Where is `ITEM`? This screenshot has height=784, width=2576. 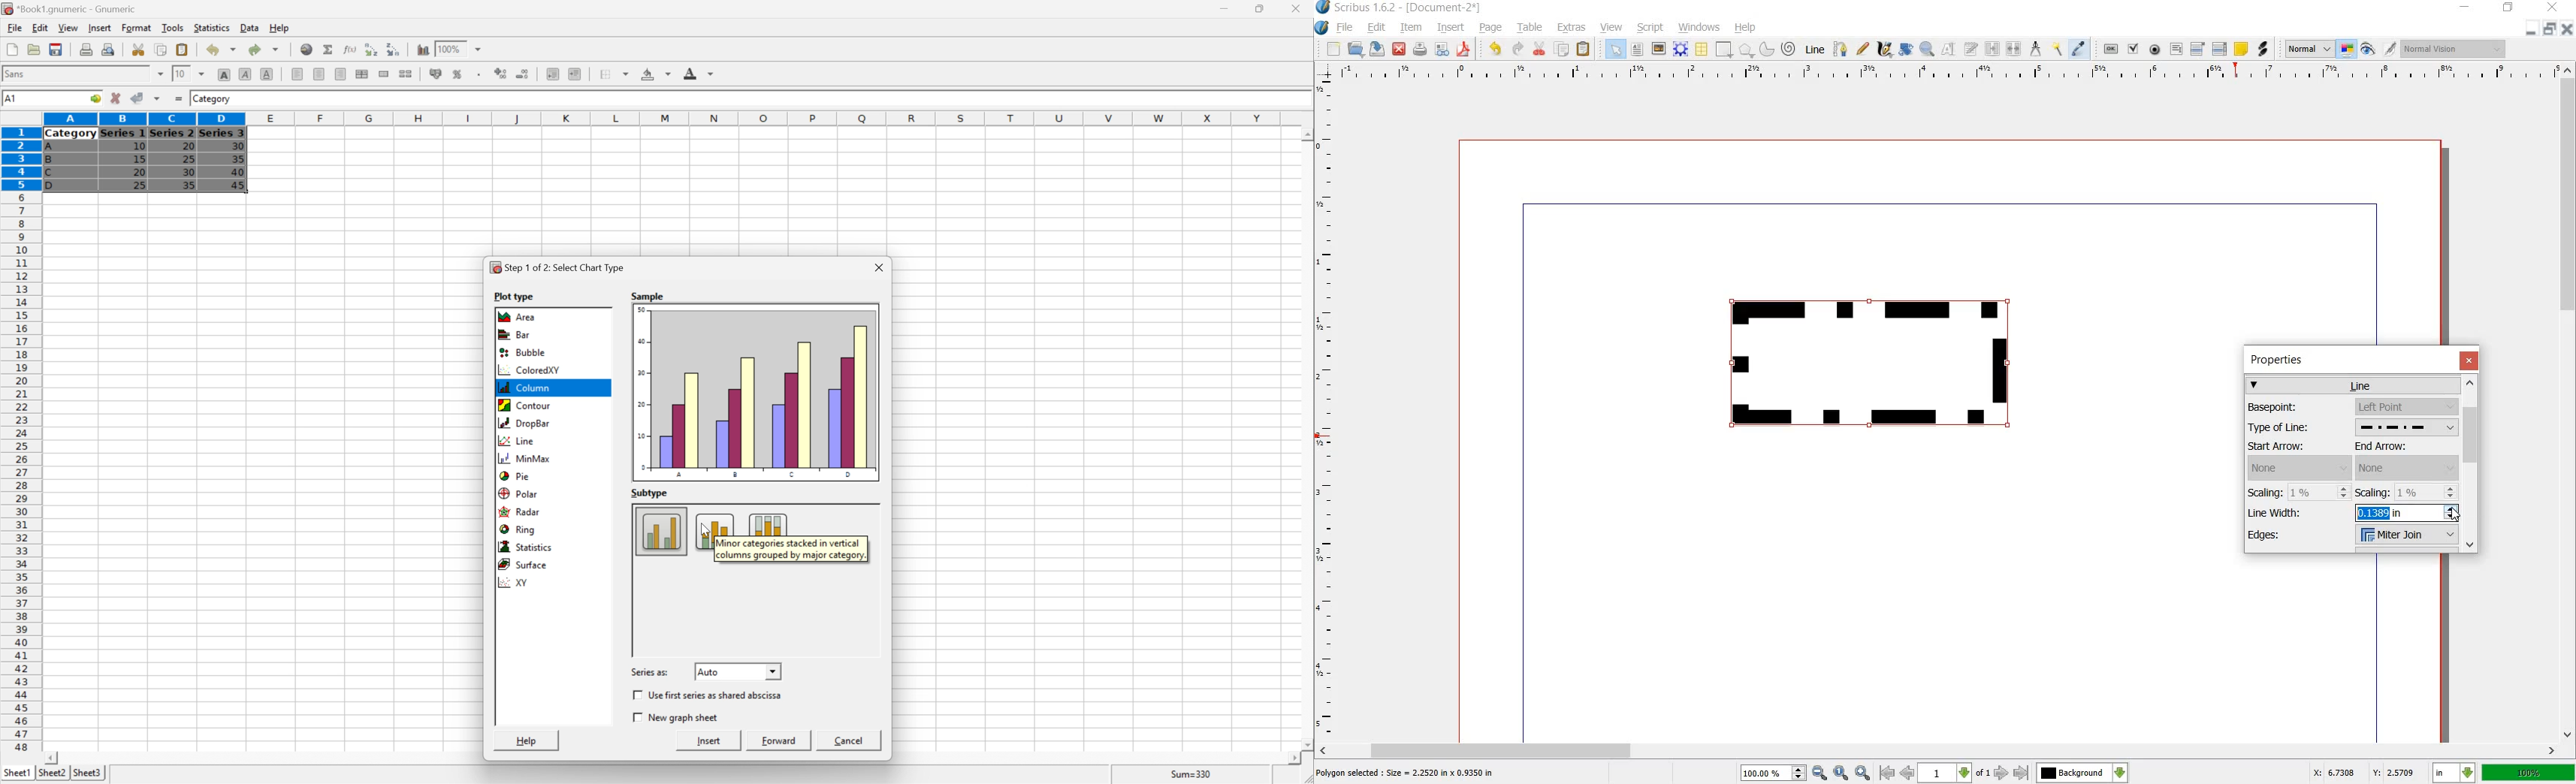 ITEM is located at coordinates (1409, 28).